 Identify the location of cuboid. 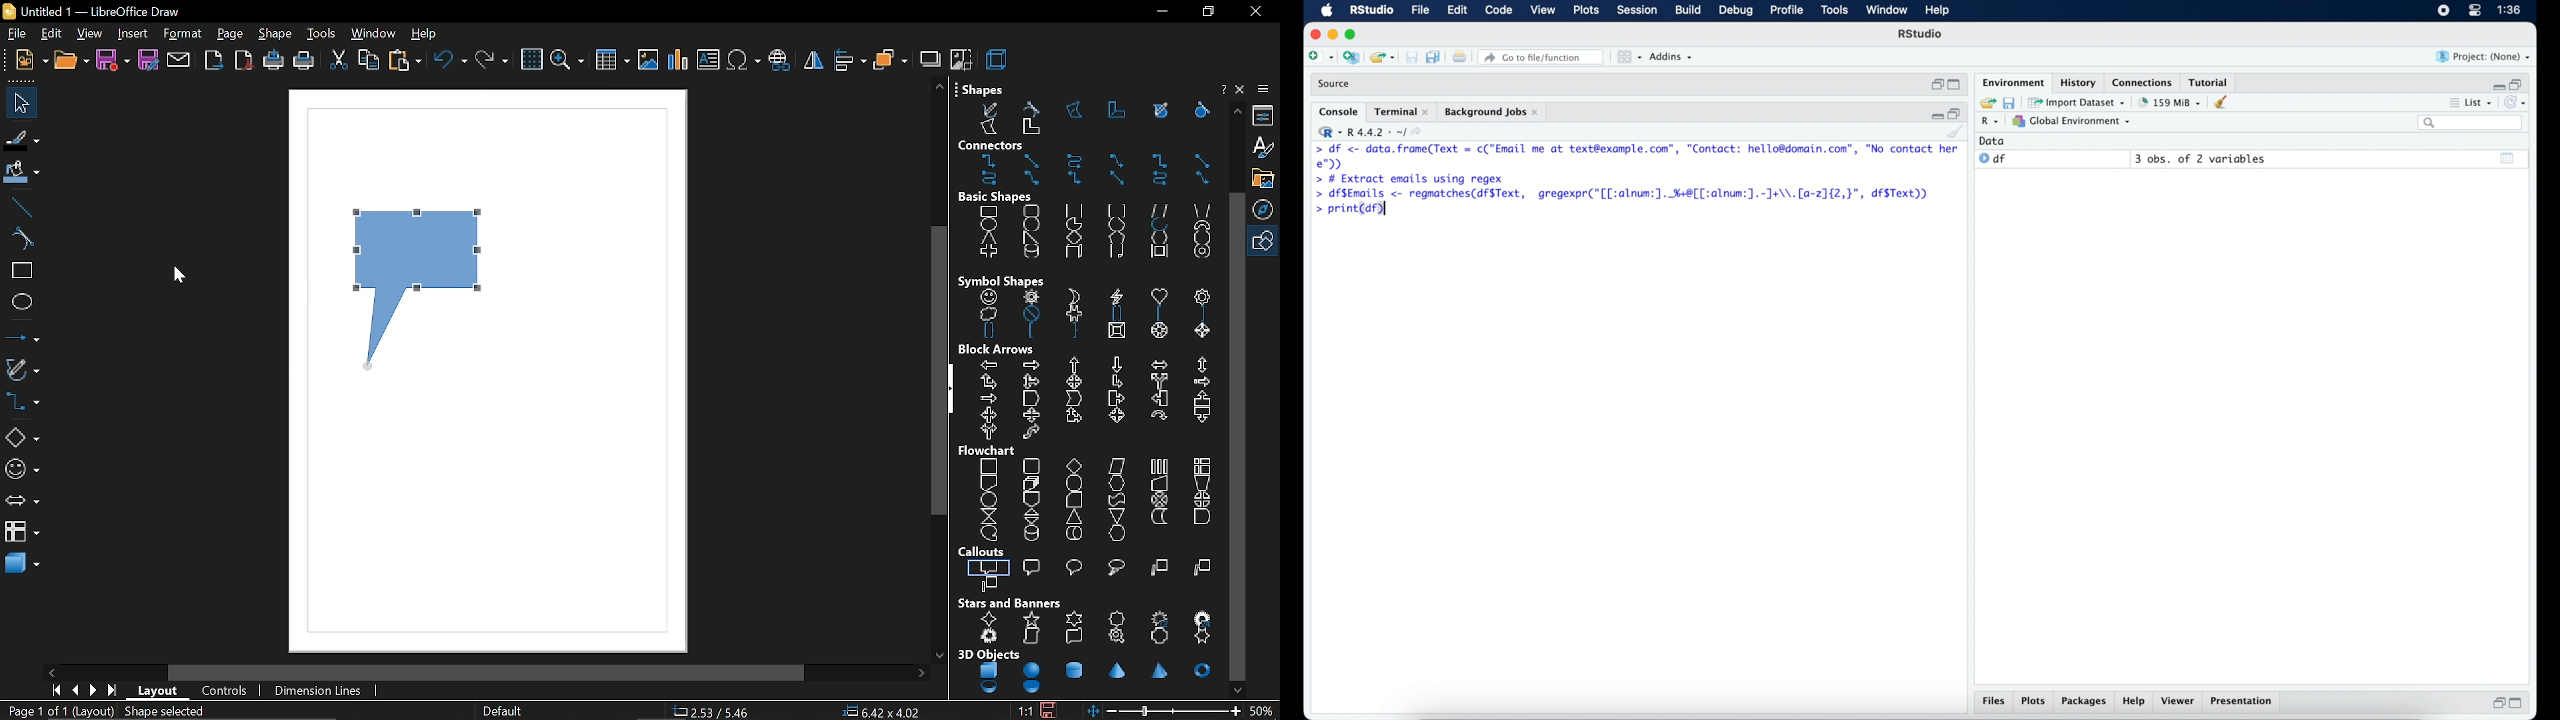
(1073, 254).